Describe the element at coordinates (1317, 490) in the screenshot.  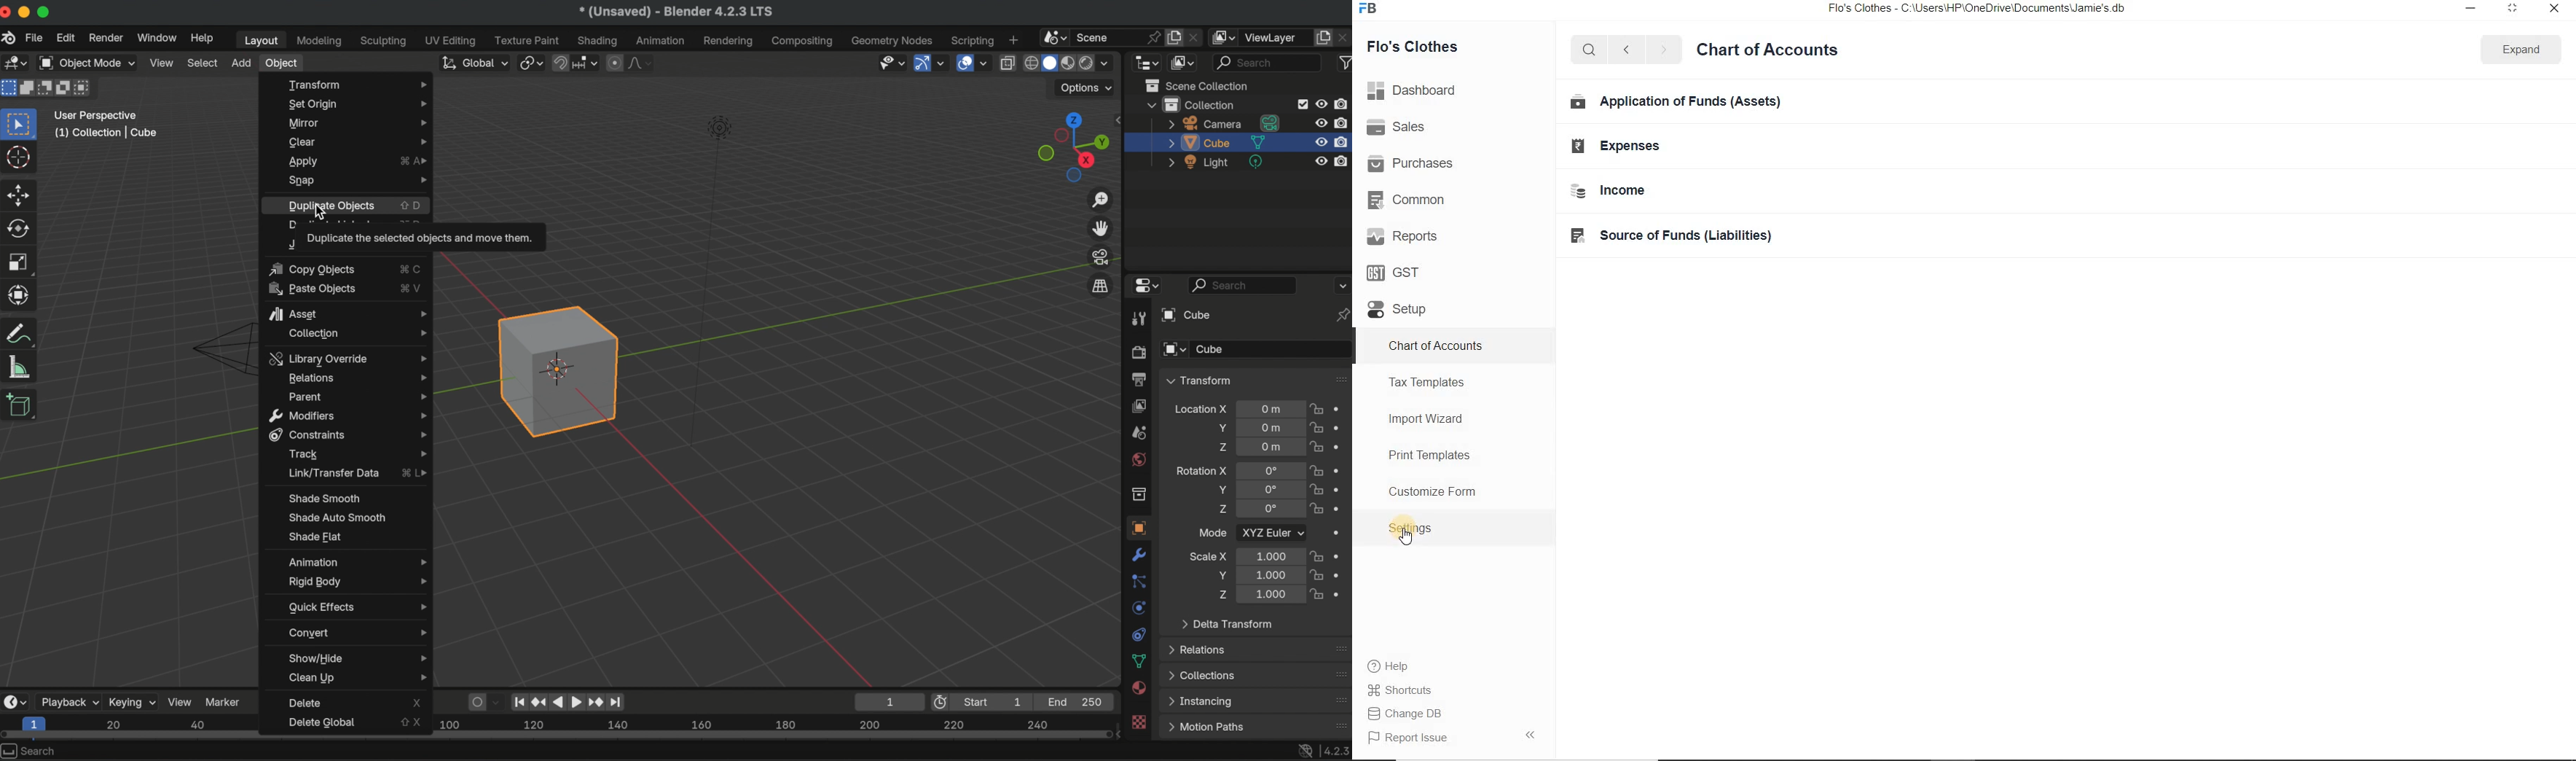
I see `lock rotation` at that location.